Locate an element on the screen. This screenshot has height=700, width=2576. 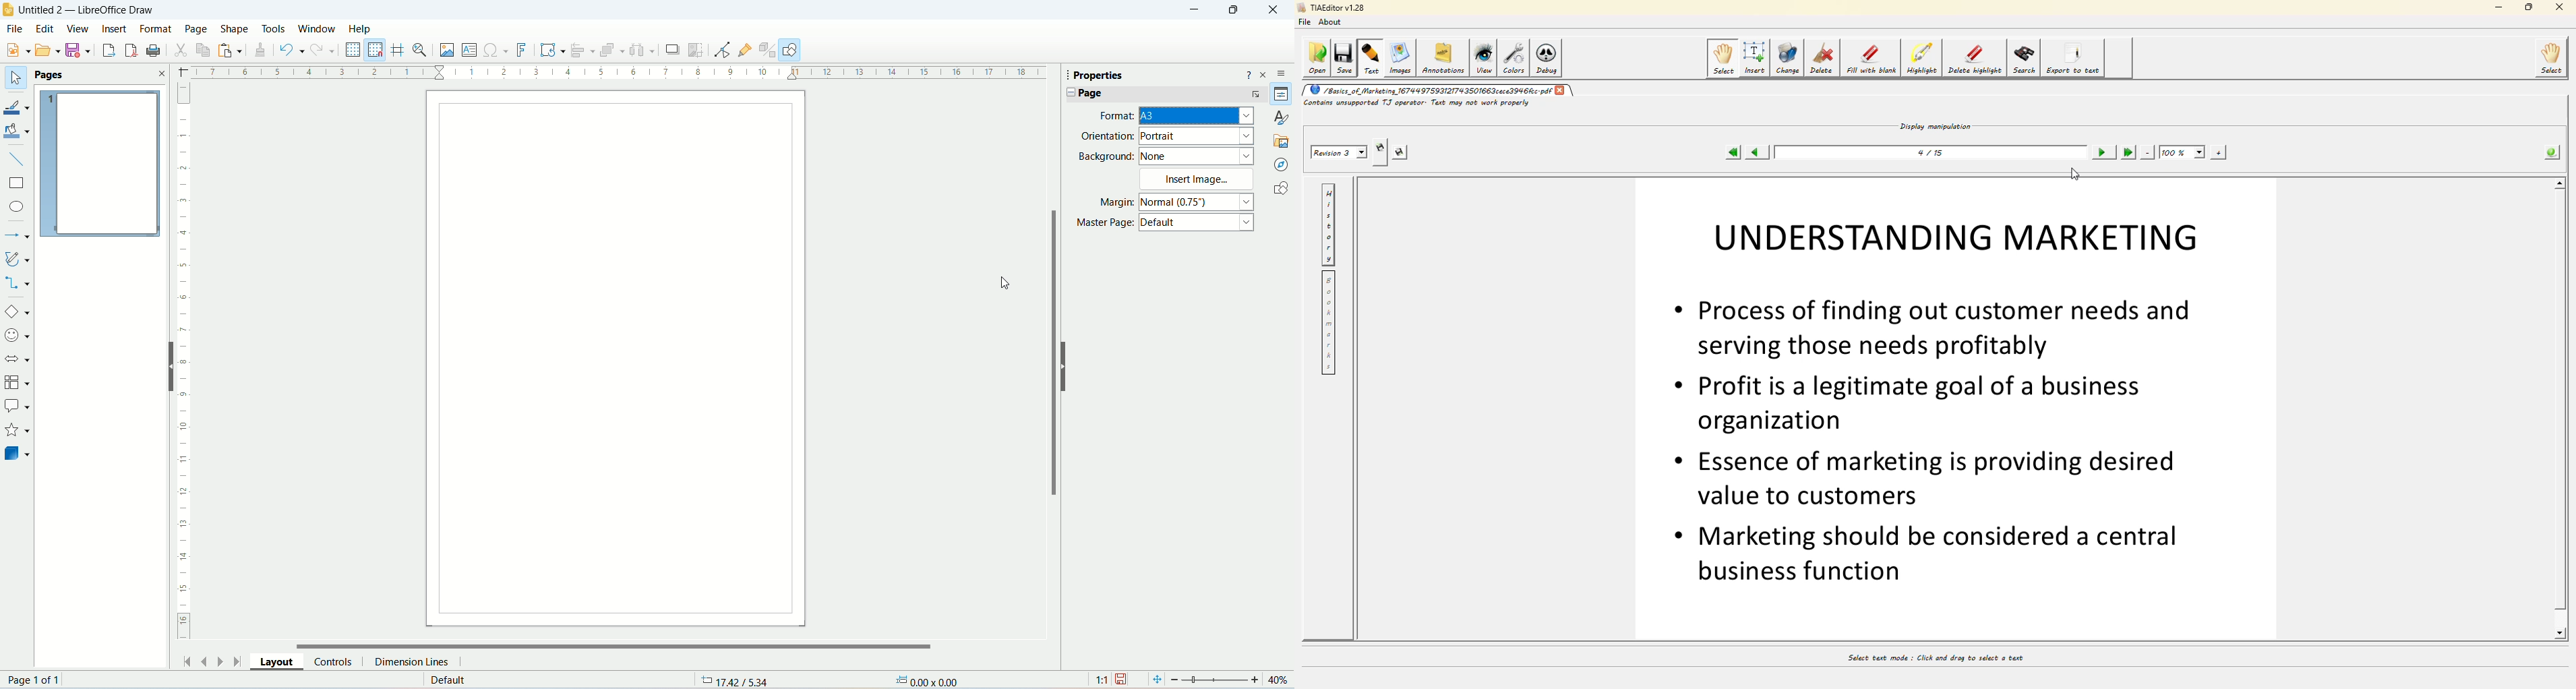
curves and polygon is located at coordinates (18, 258).